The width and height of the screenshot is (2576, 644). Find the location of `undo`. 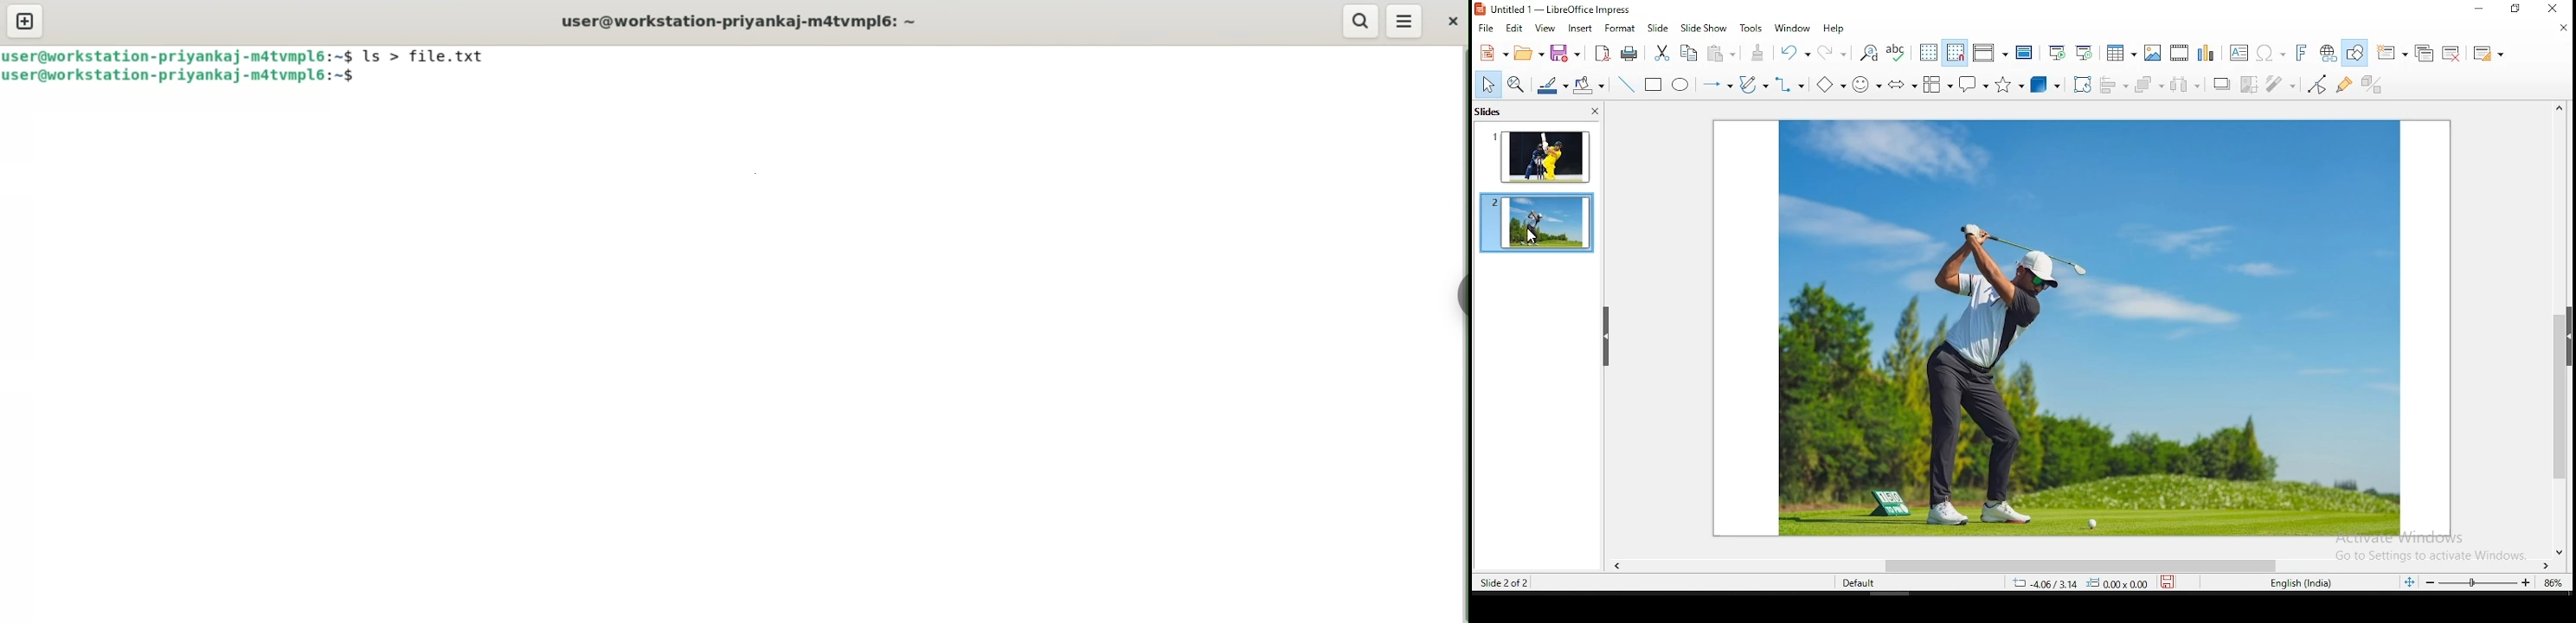

undo is located at coordinates (1795, 54).